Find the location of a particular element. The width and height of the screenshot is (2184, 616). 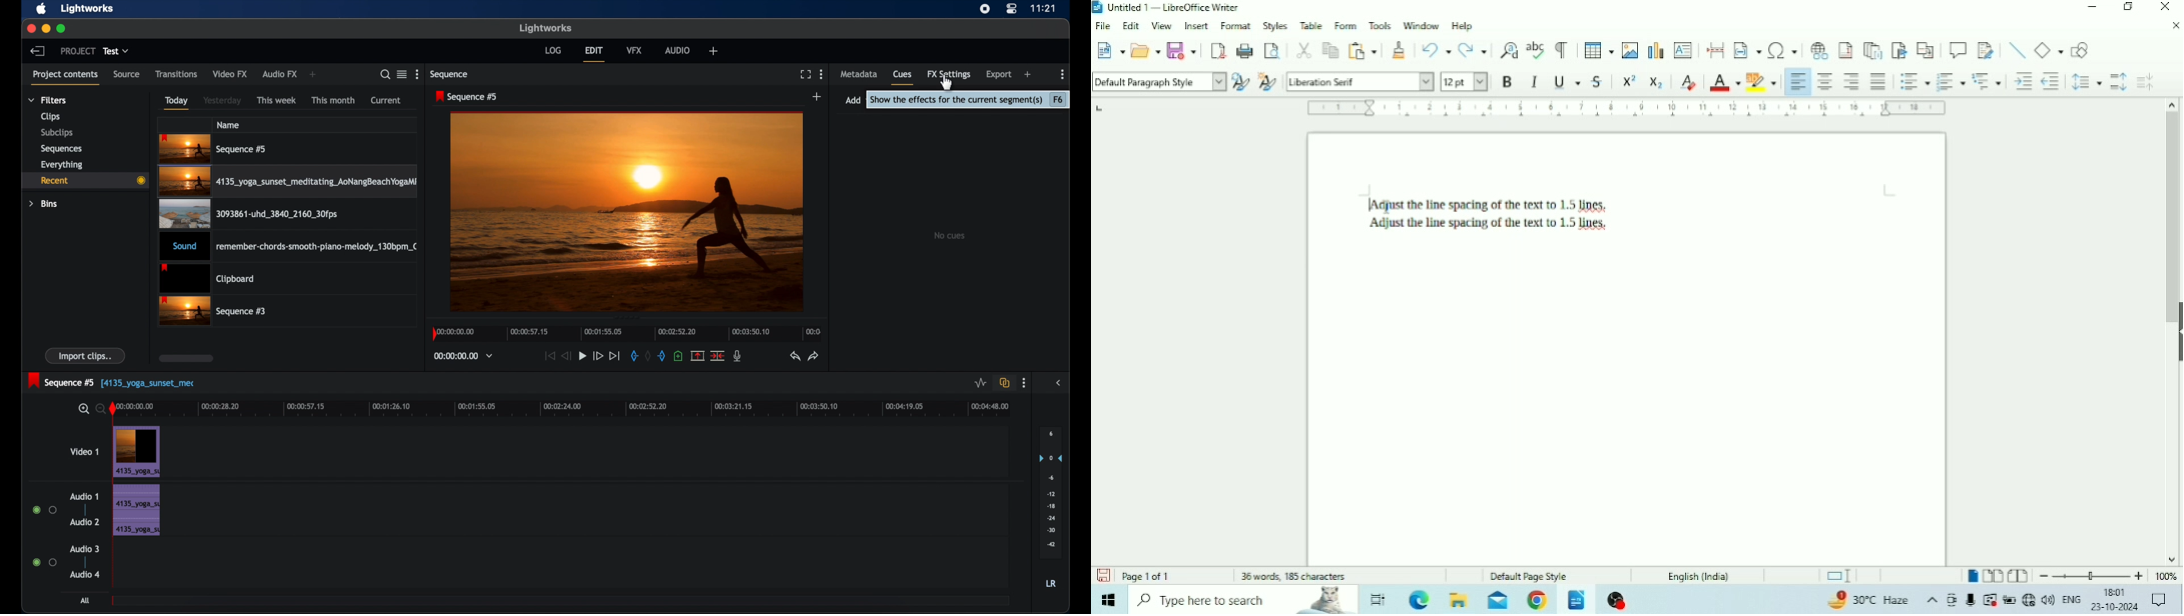

Close is located at coordinates (2166, 7).